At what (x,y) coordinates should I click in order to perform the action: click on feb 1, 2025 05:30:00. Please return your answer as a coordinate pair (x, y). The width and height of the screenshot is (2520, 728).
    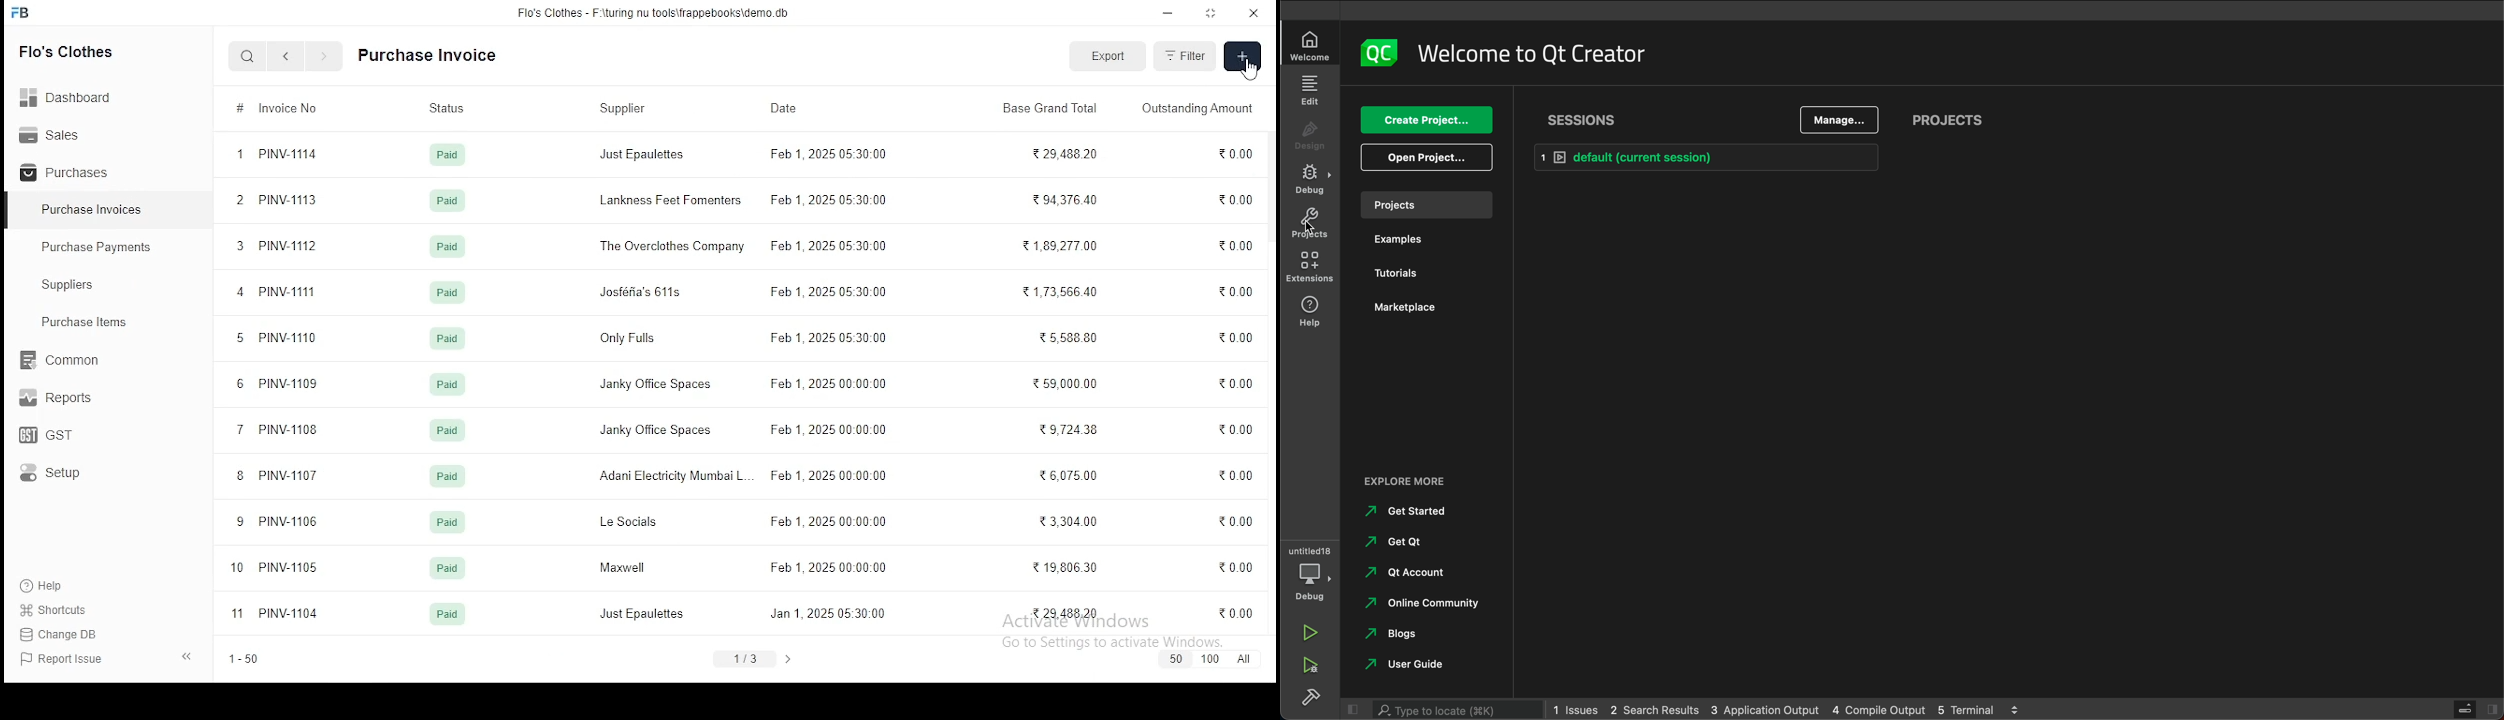
    Looking at the image, I should click on (830, 520).